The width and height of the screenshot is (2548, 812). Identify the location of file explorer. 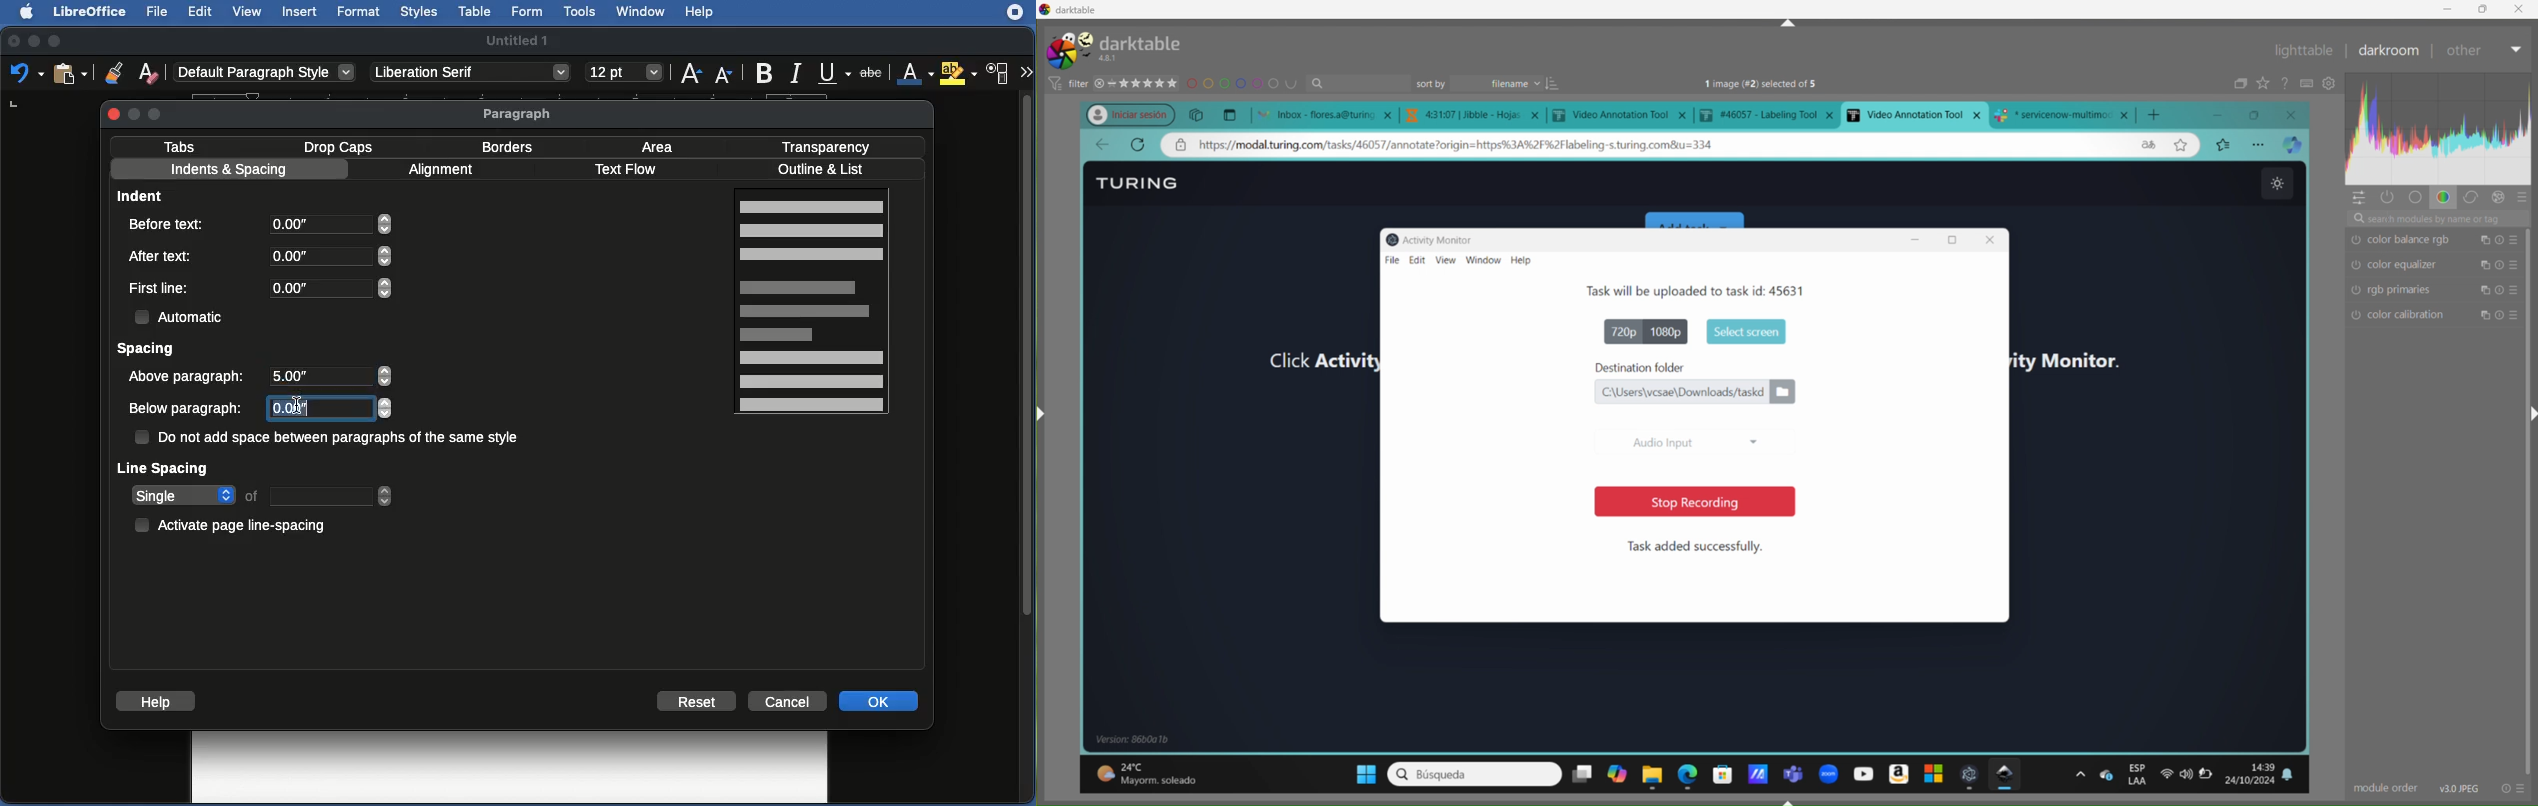
(1654, 774).